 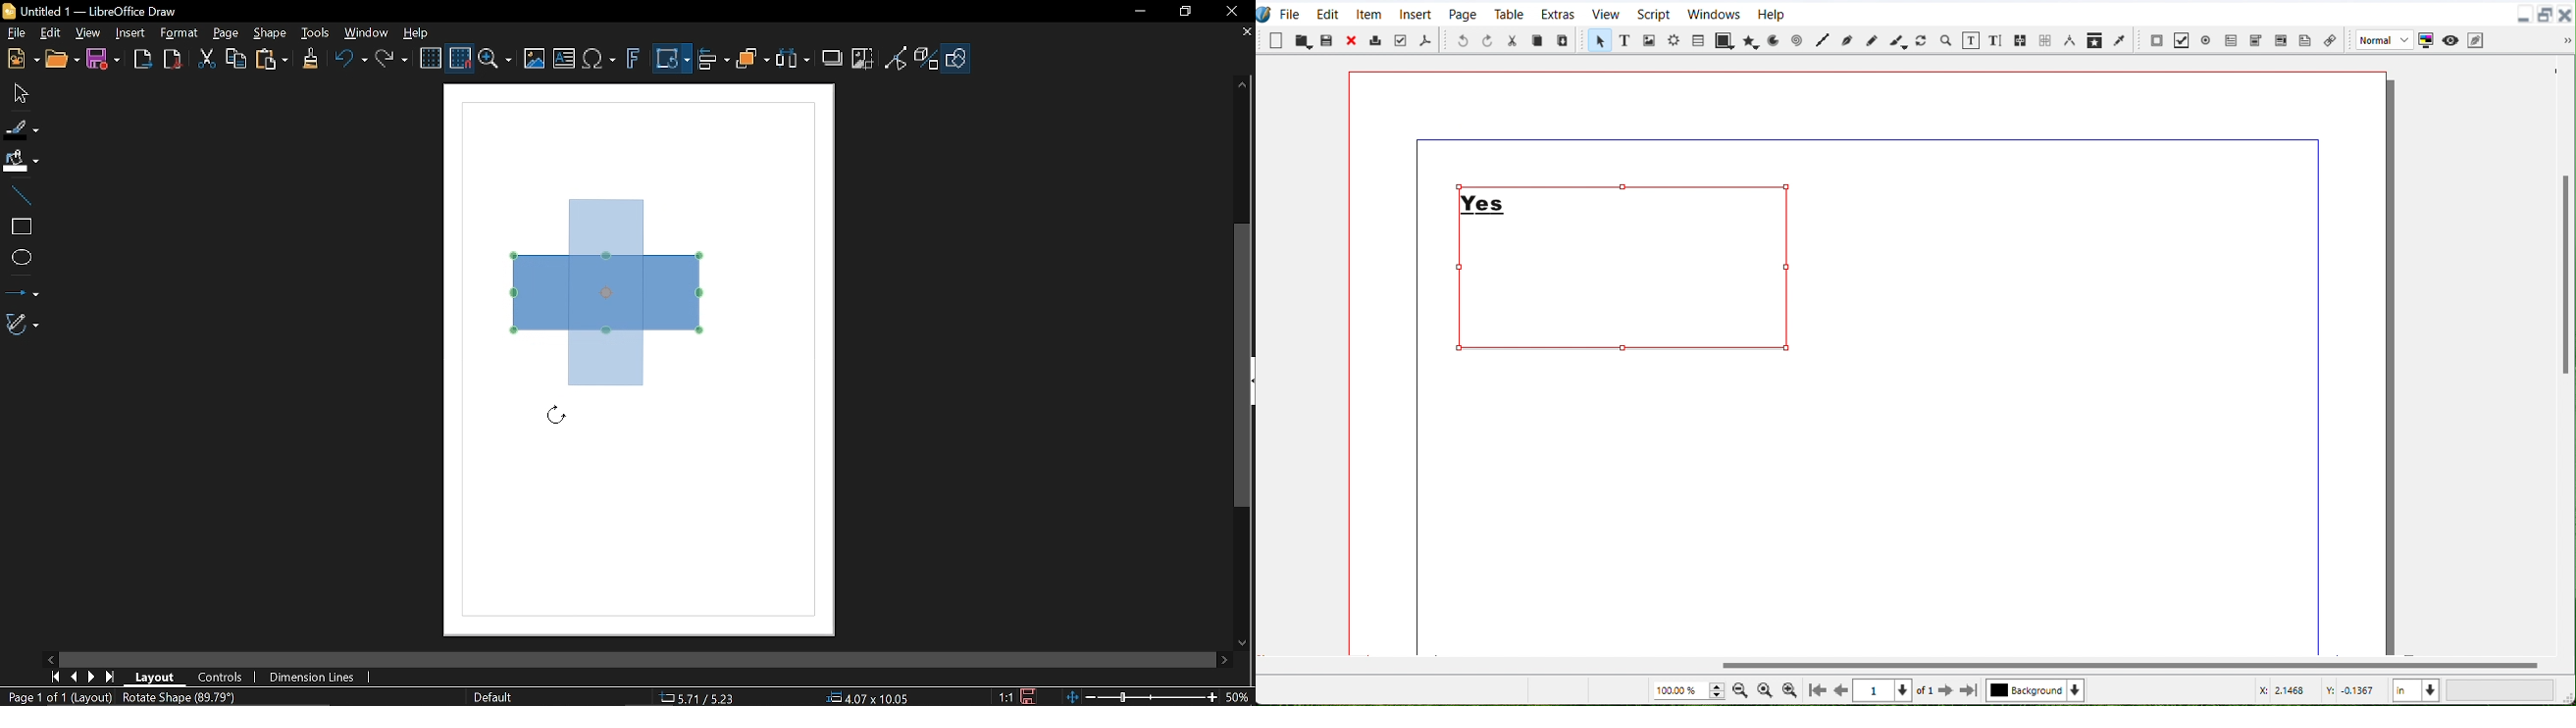 I want to click on Go to First Page, so click(x=1818, y=690).